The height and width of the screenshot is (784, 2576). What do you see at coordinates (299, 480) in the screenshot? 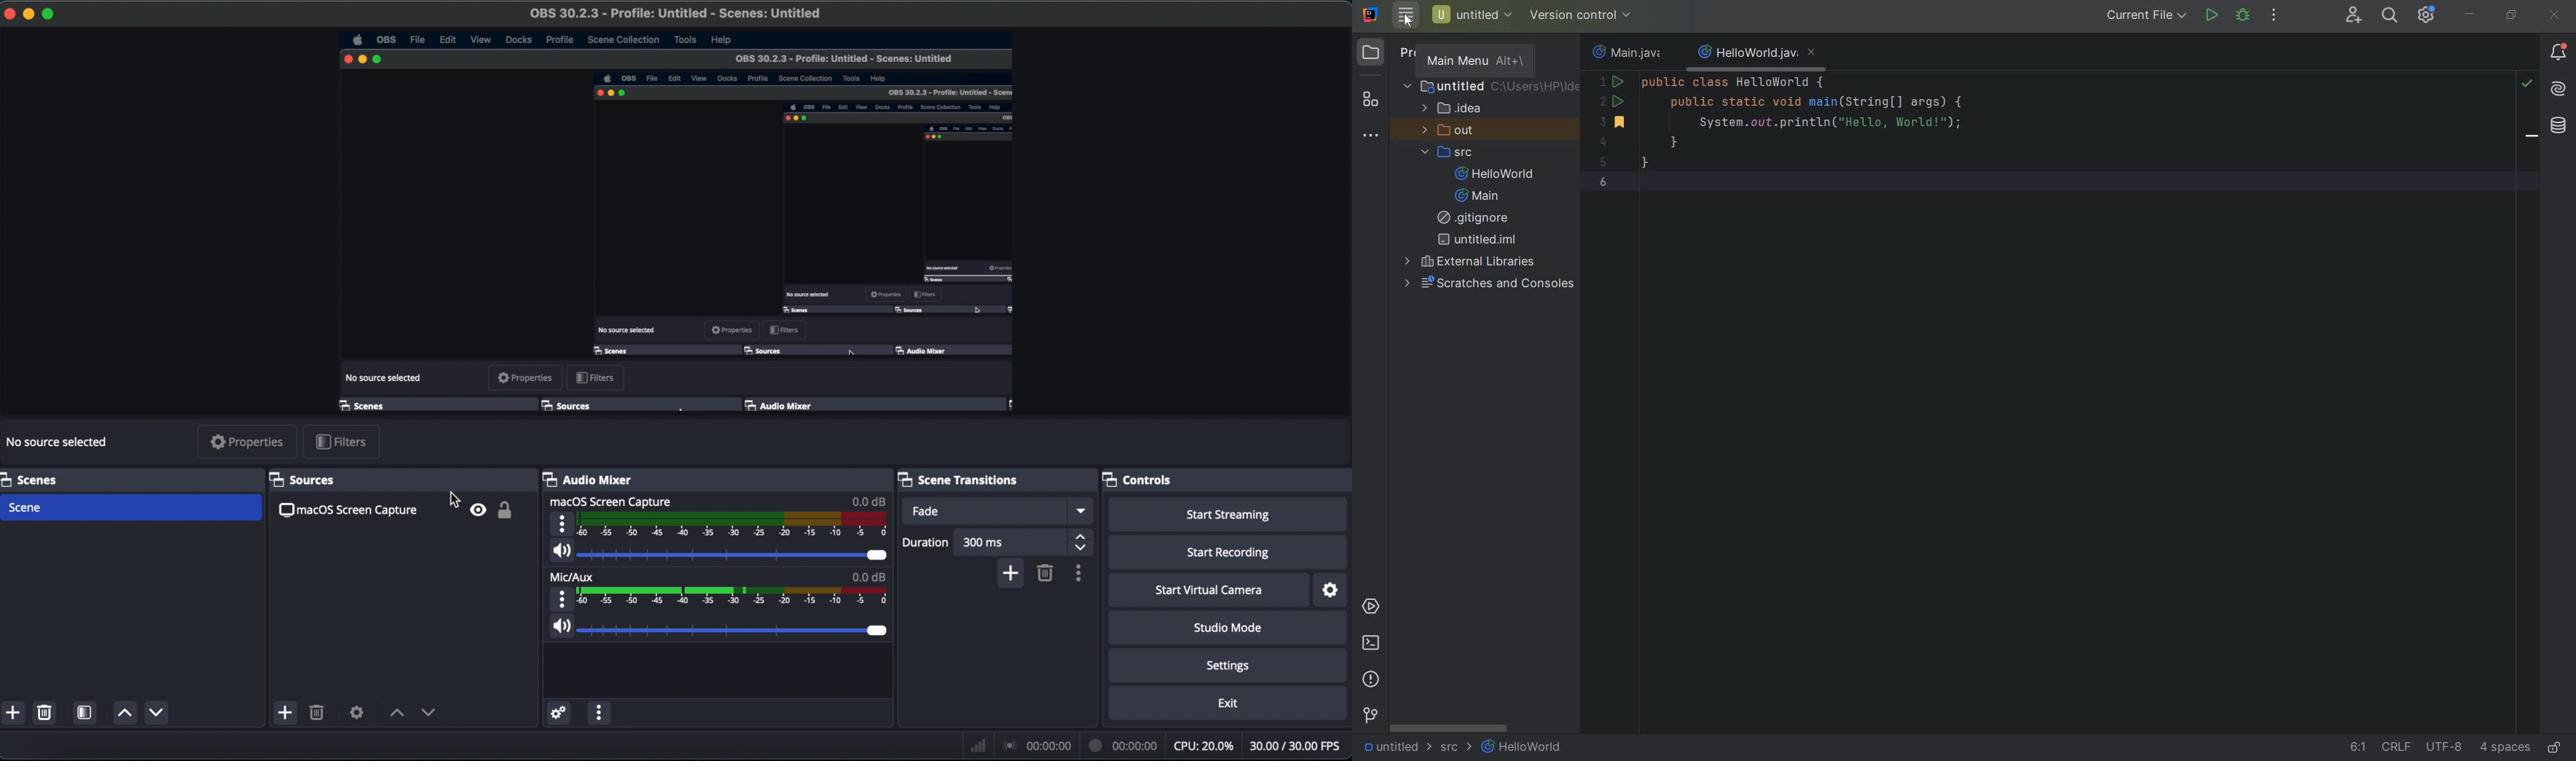
I see `sources` at bounding box center [299, 480].